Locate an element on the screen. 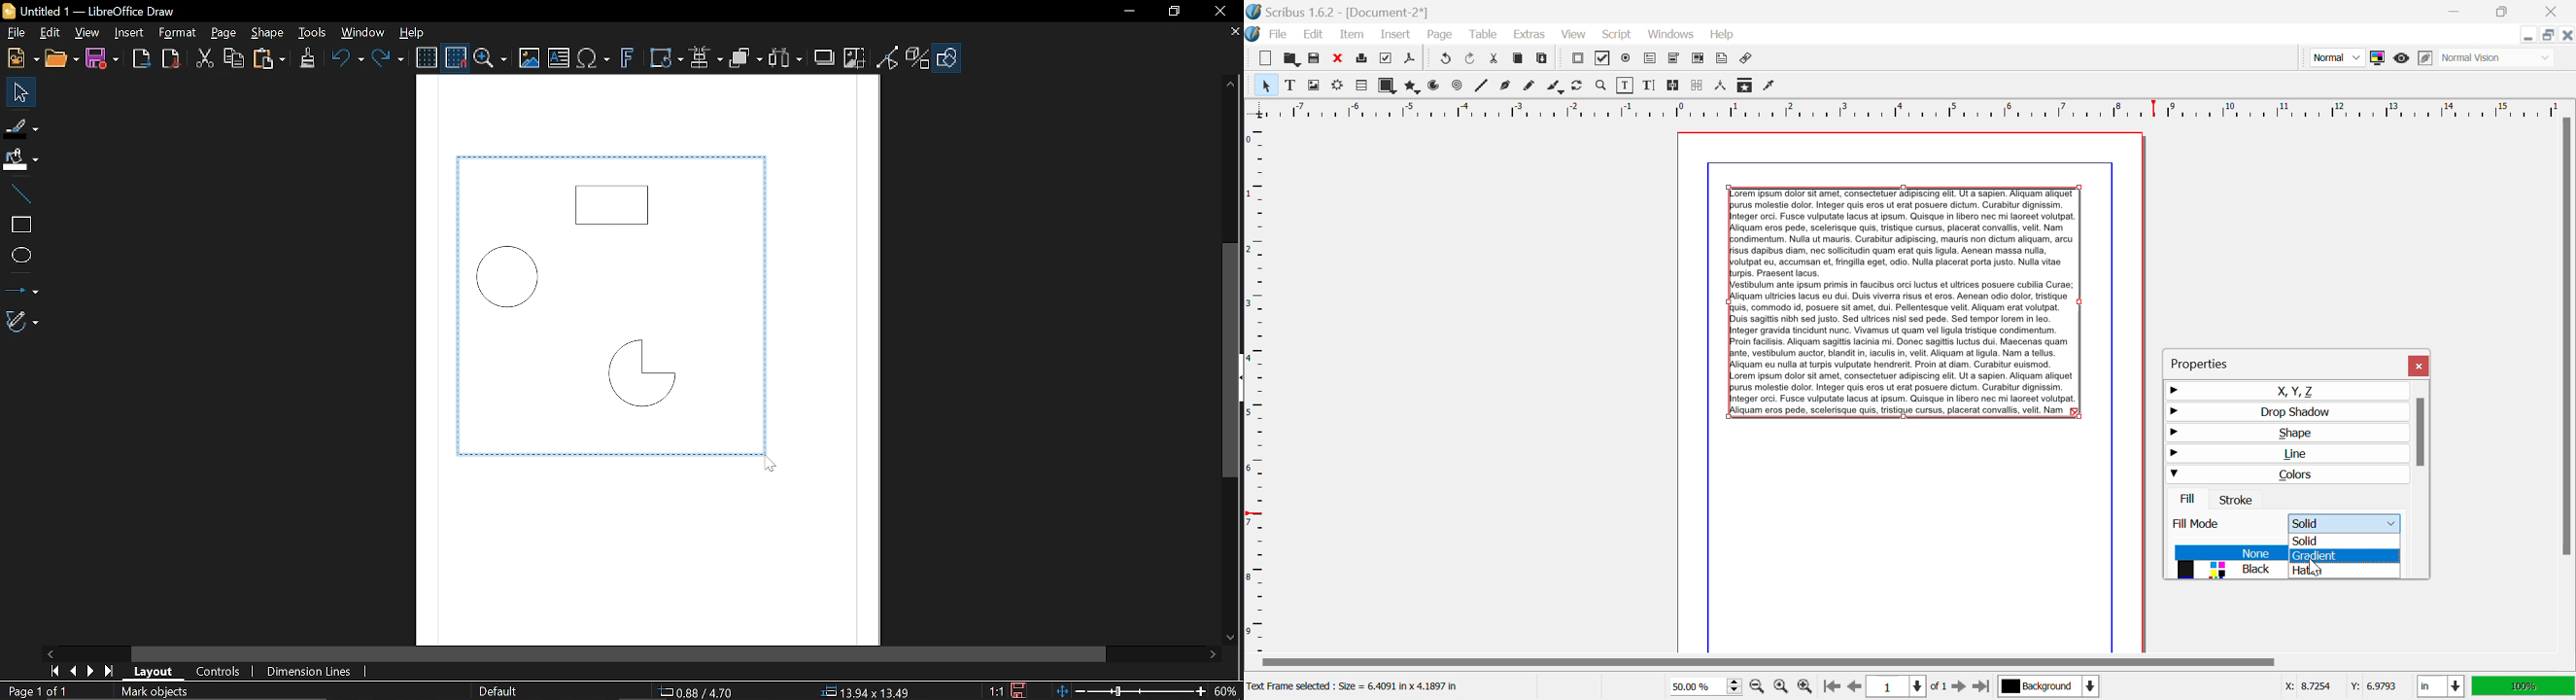 The height and width of the screenshot is (700, 2576). Next Page is located at coordinates (1959, 685).